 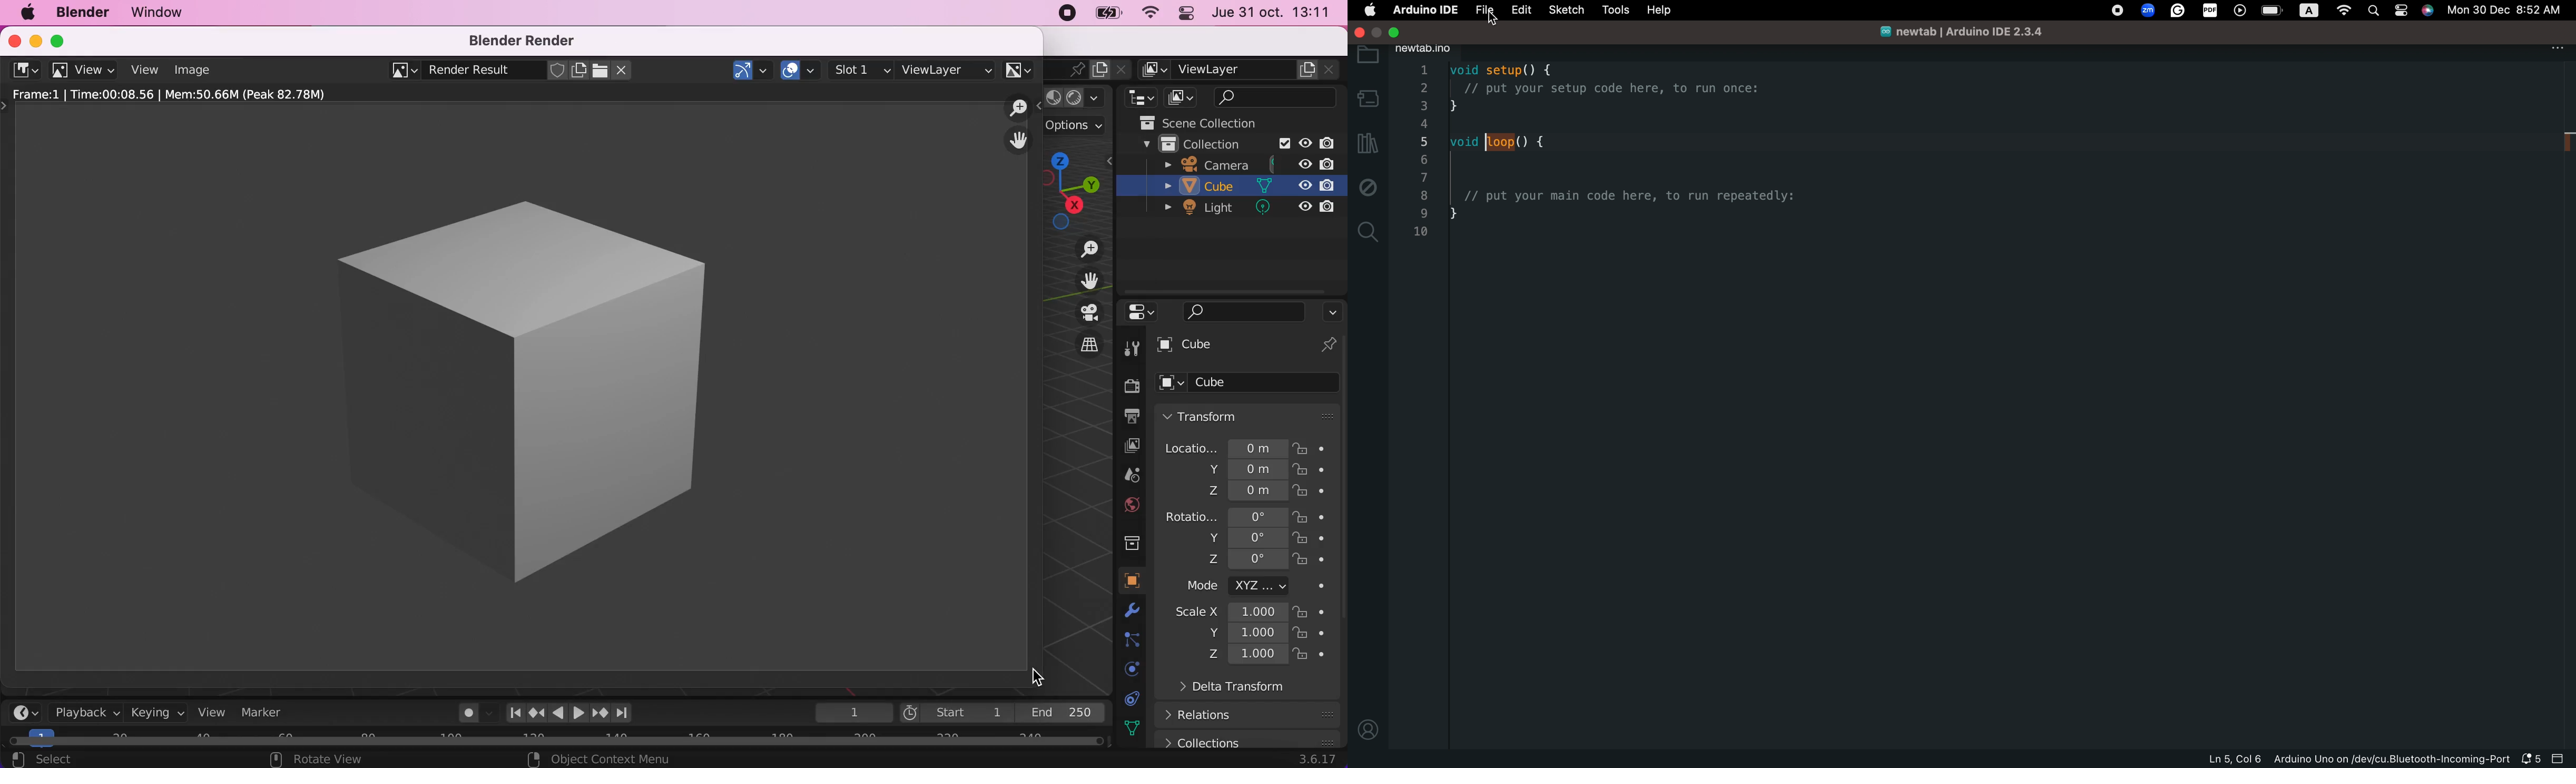 I want to click on tool, so click(x=1132, y=349).